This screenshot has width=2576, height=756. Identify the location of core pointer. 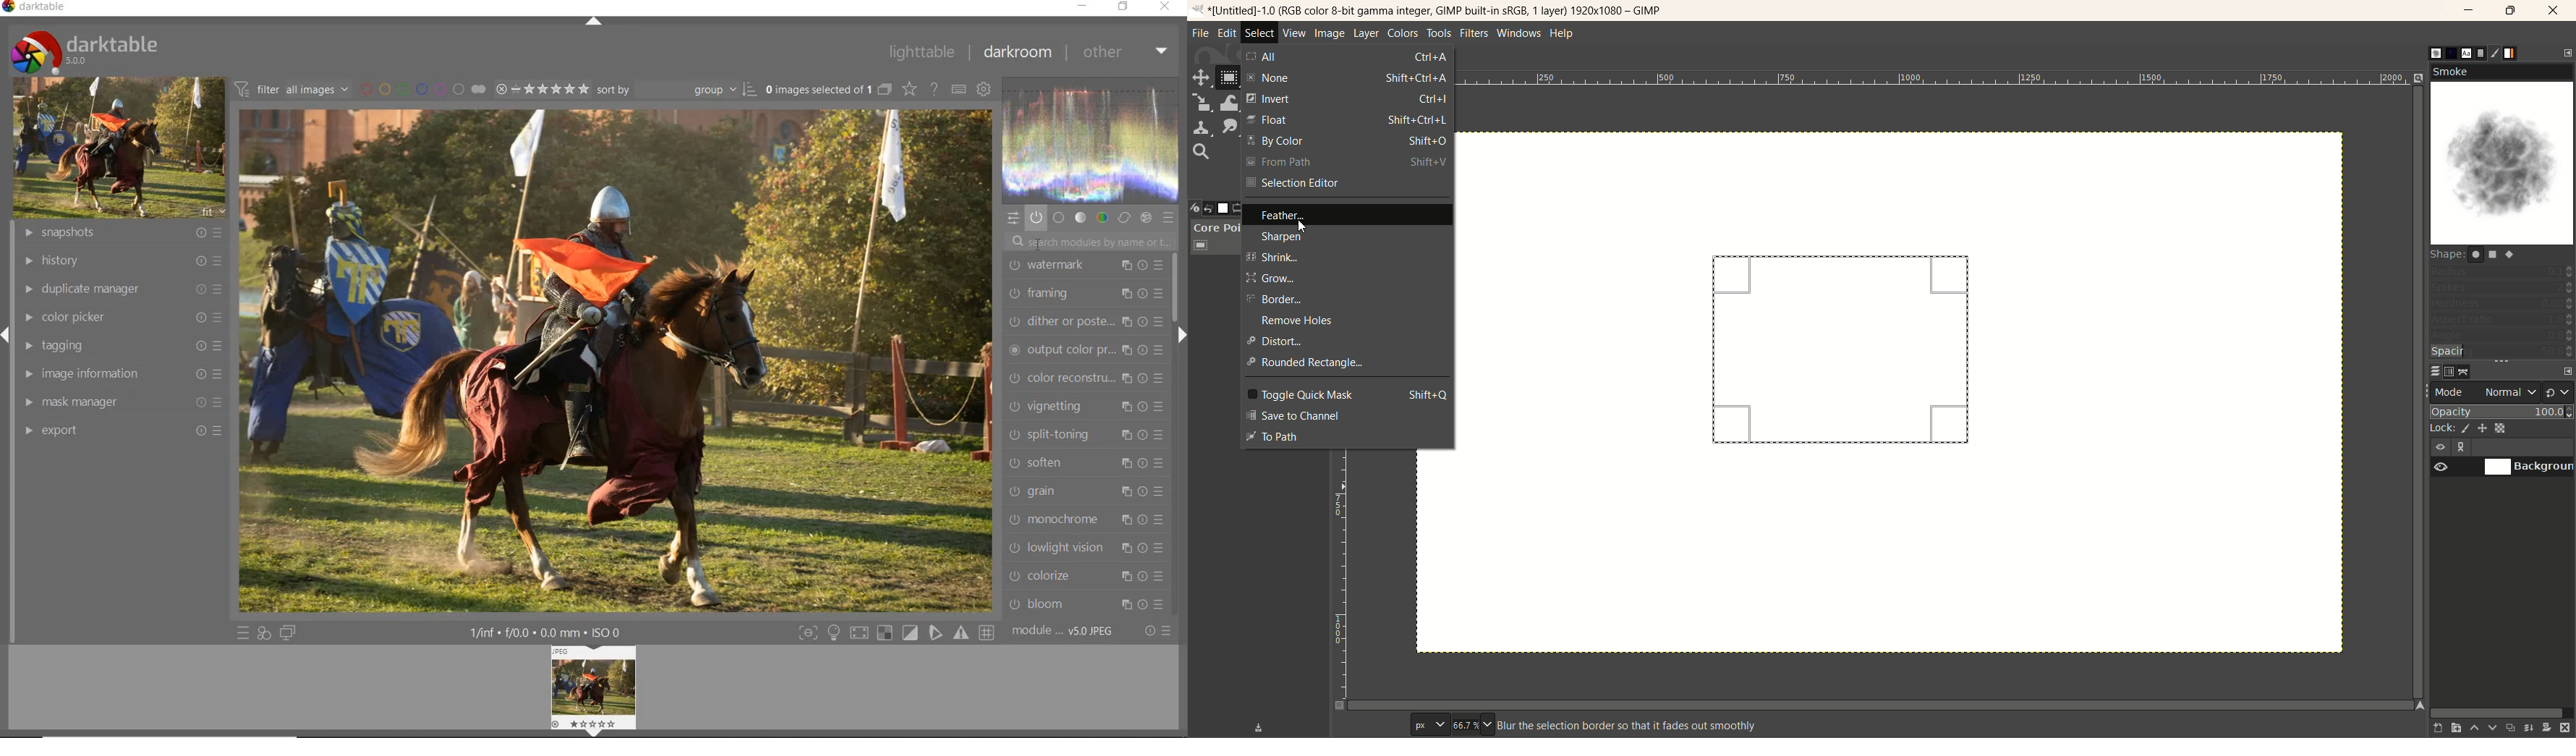
(1212, 239).